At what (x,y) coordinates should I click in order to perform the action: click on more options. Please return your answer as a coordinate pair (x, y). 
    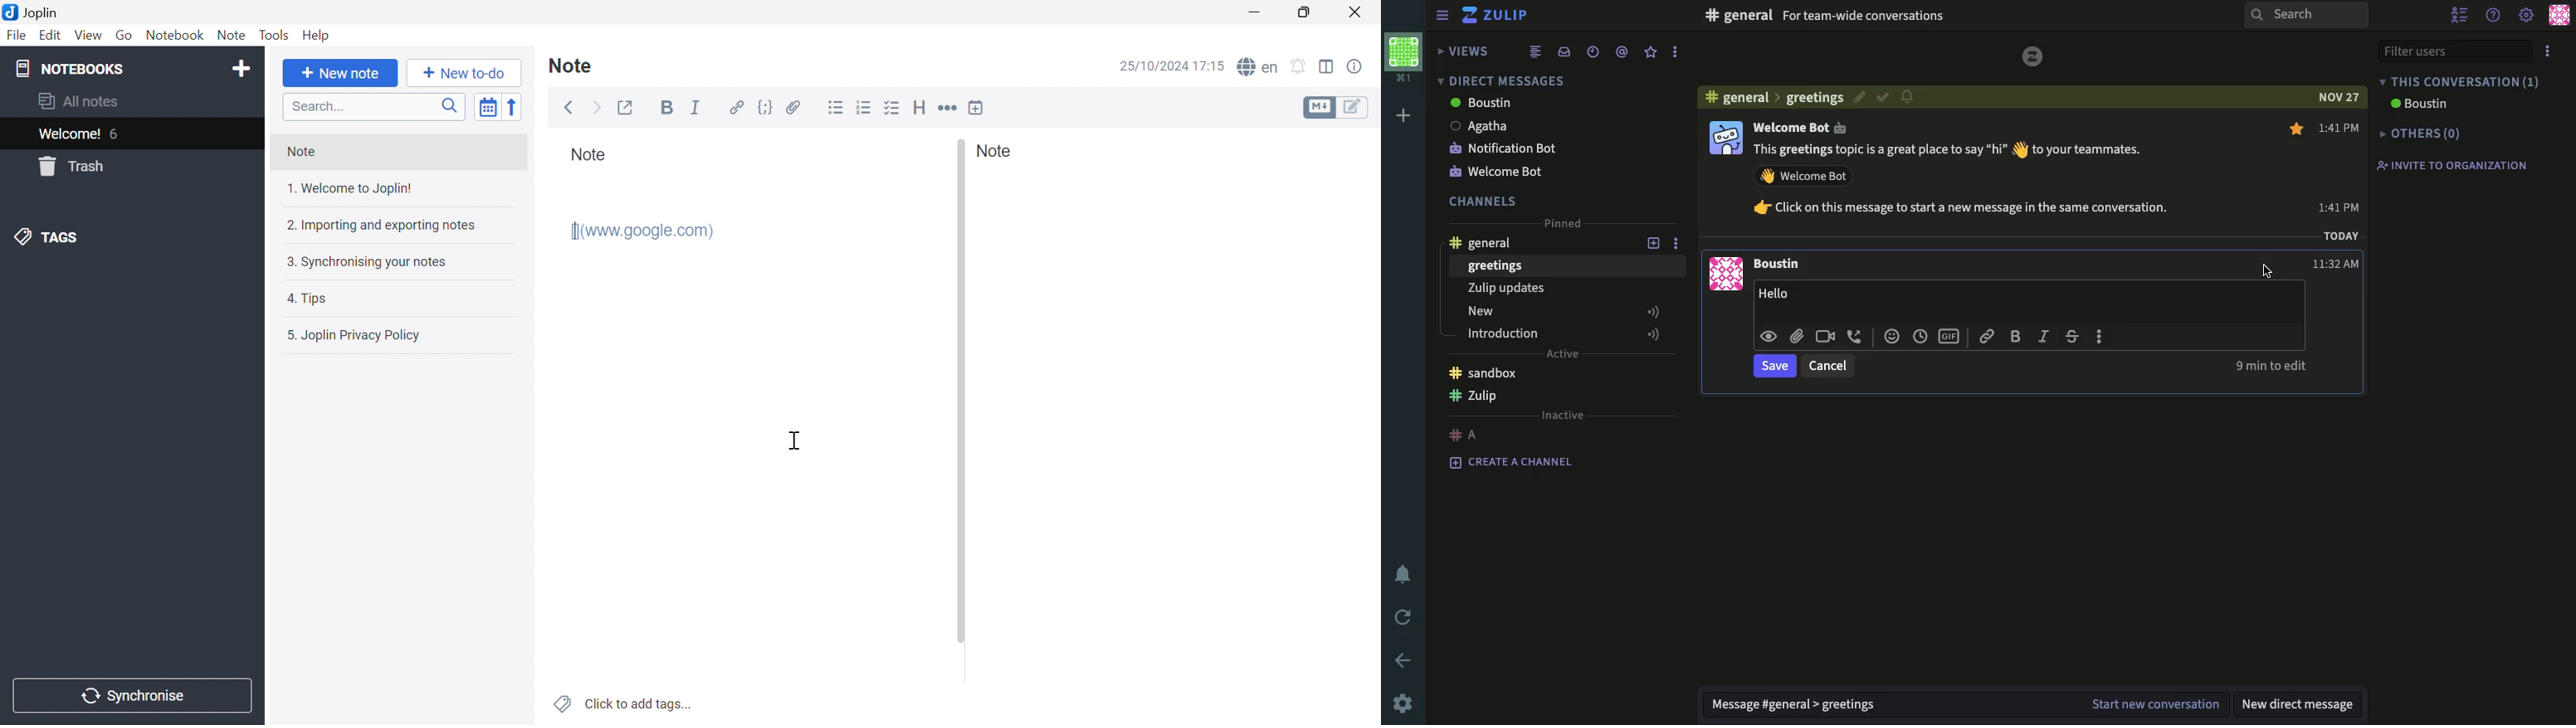
    Looking at the image, I should click on (2099, 337).